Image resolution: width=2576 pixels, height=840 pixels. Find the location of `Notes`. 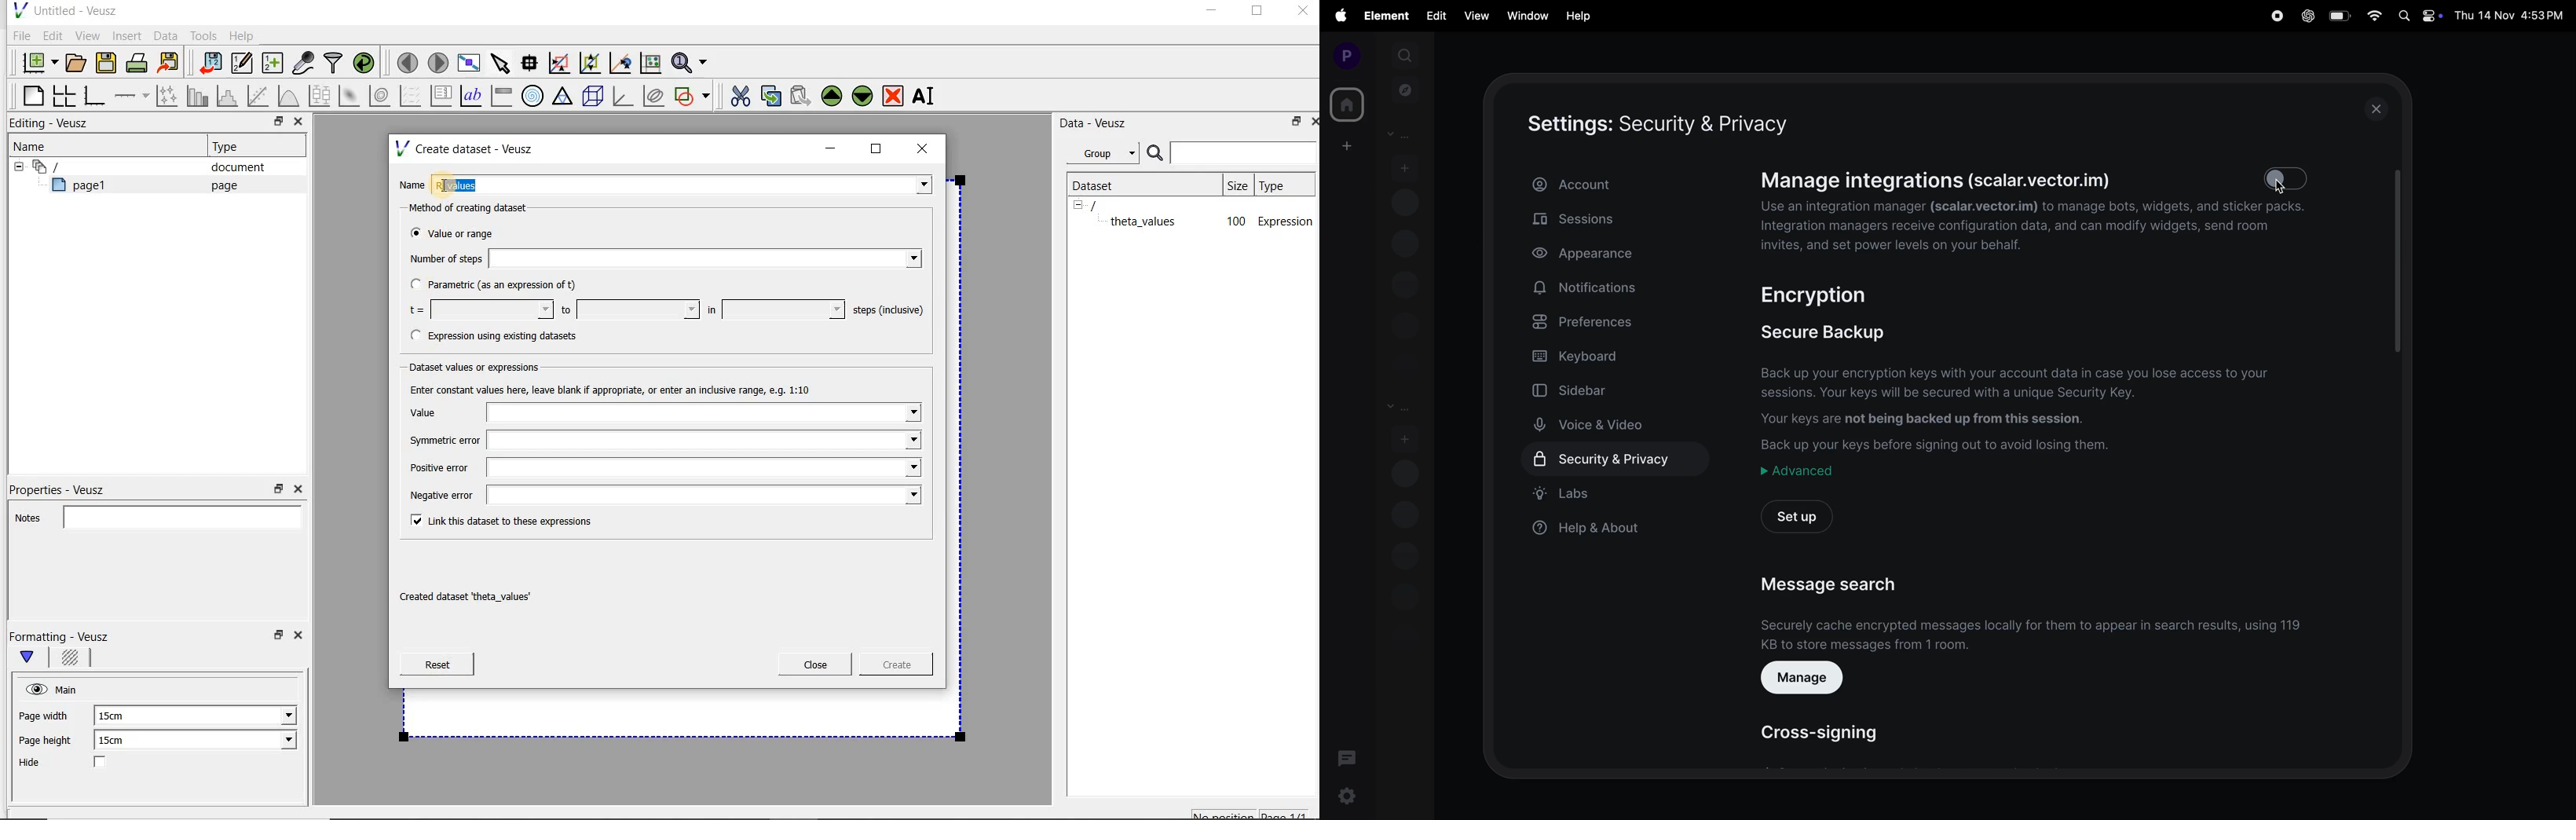

Notes is located at coordinates (153, 515).